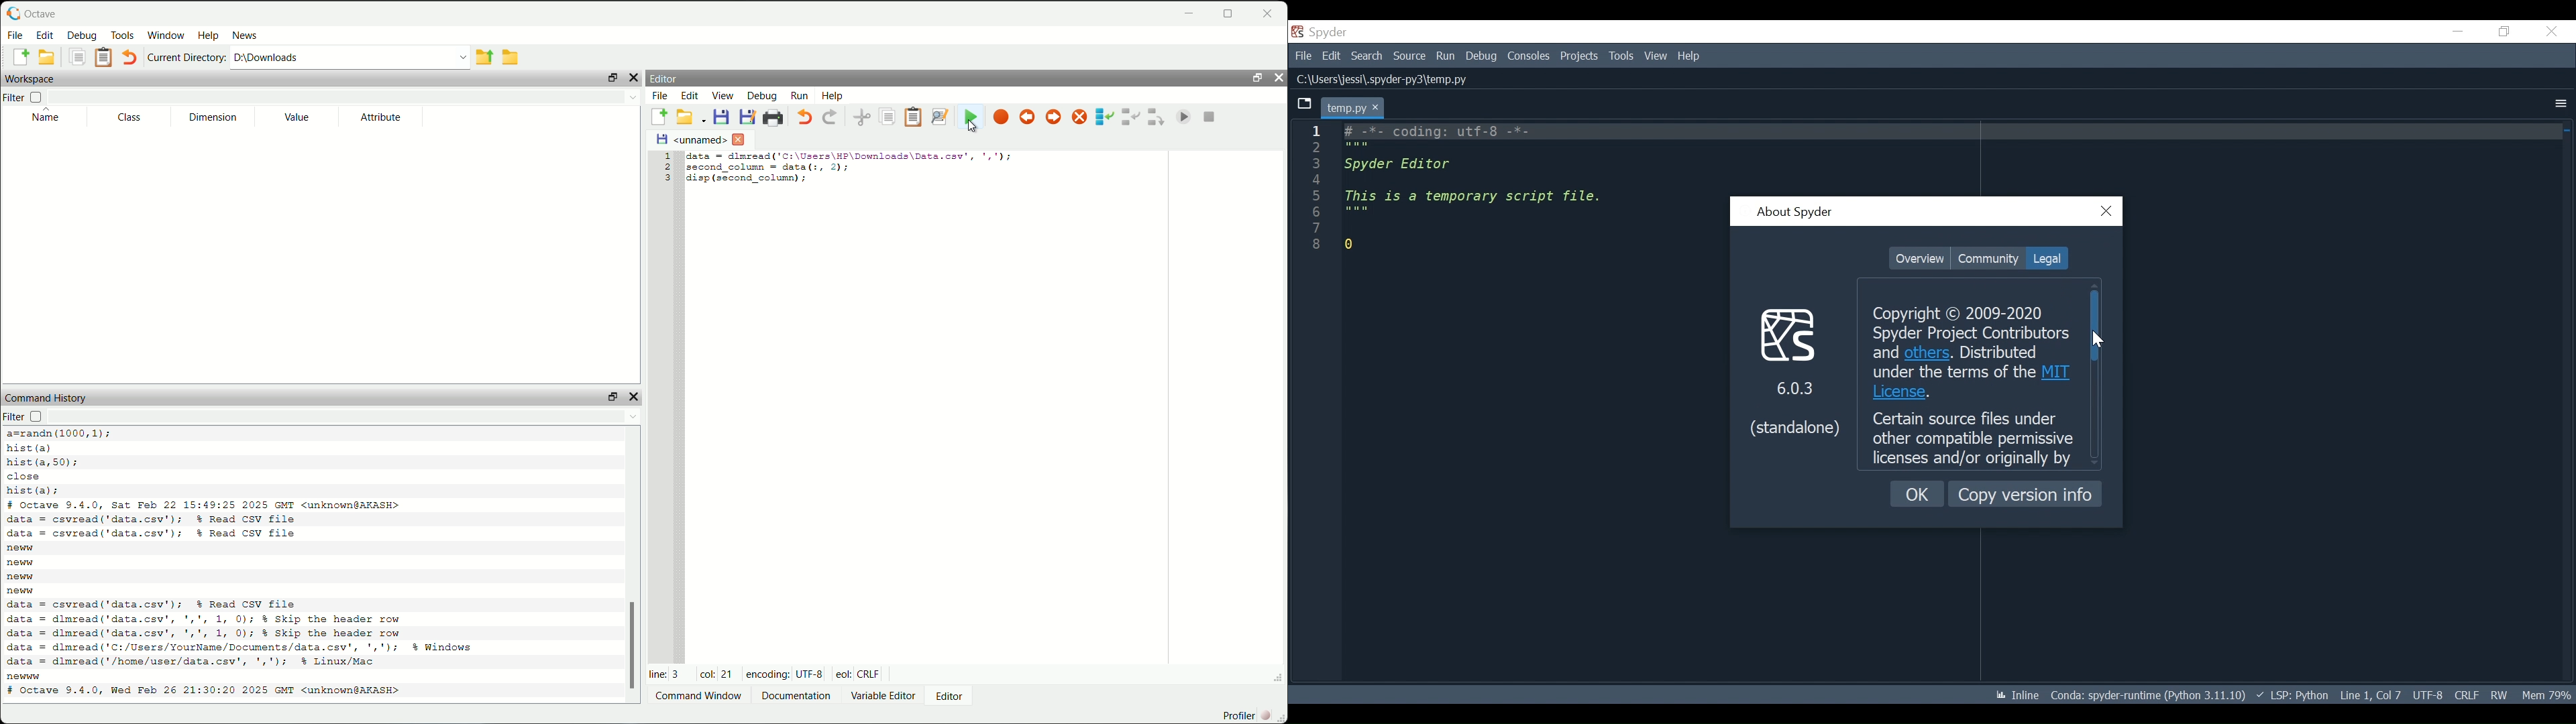  Describe the element at coordinates (885, 695) in the screenshot. I see `variable editor` at that location.